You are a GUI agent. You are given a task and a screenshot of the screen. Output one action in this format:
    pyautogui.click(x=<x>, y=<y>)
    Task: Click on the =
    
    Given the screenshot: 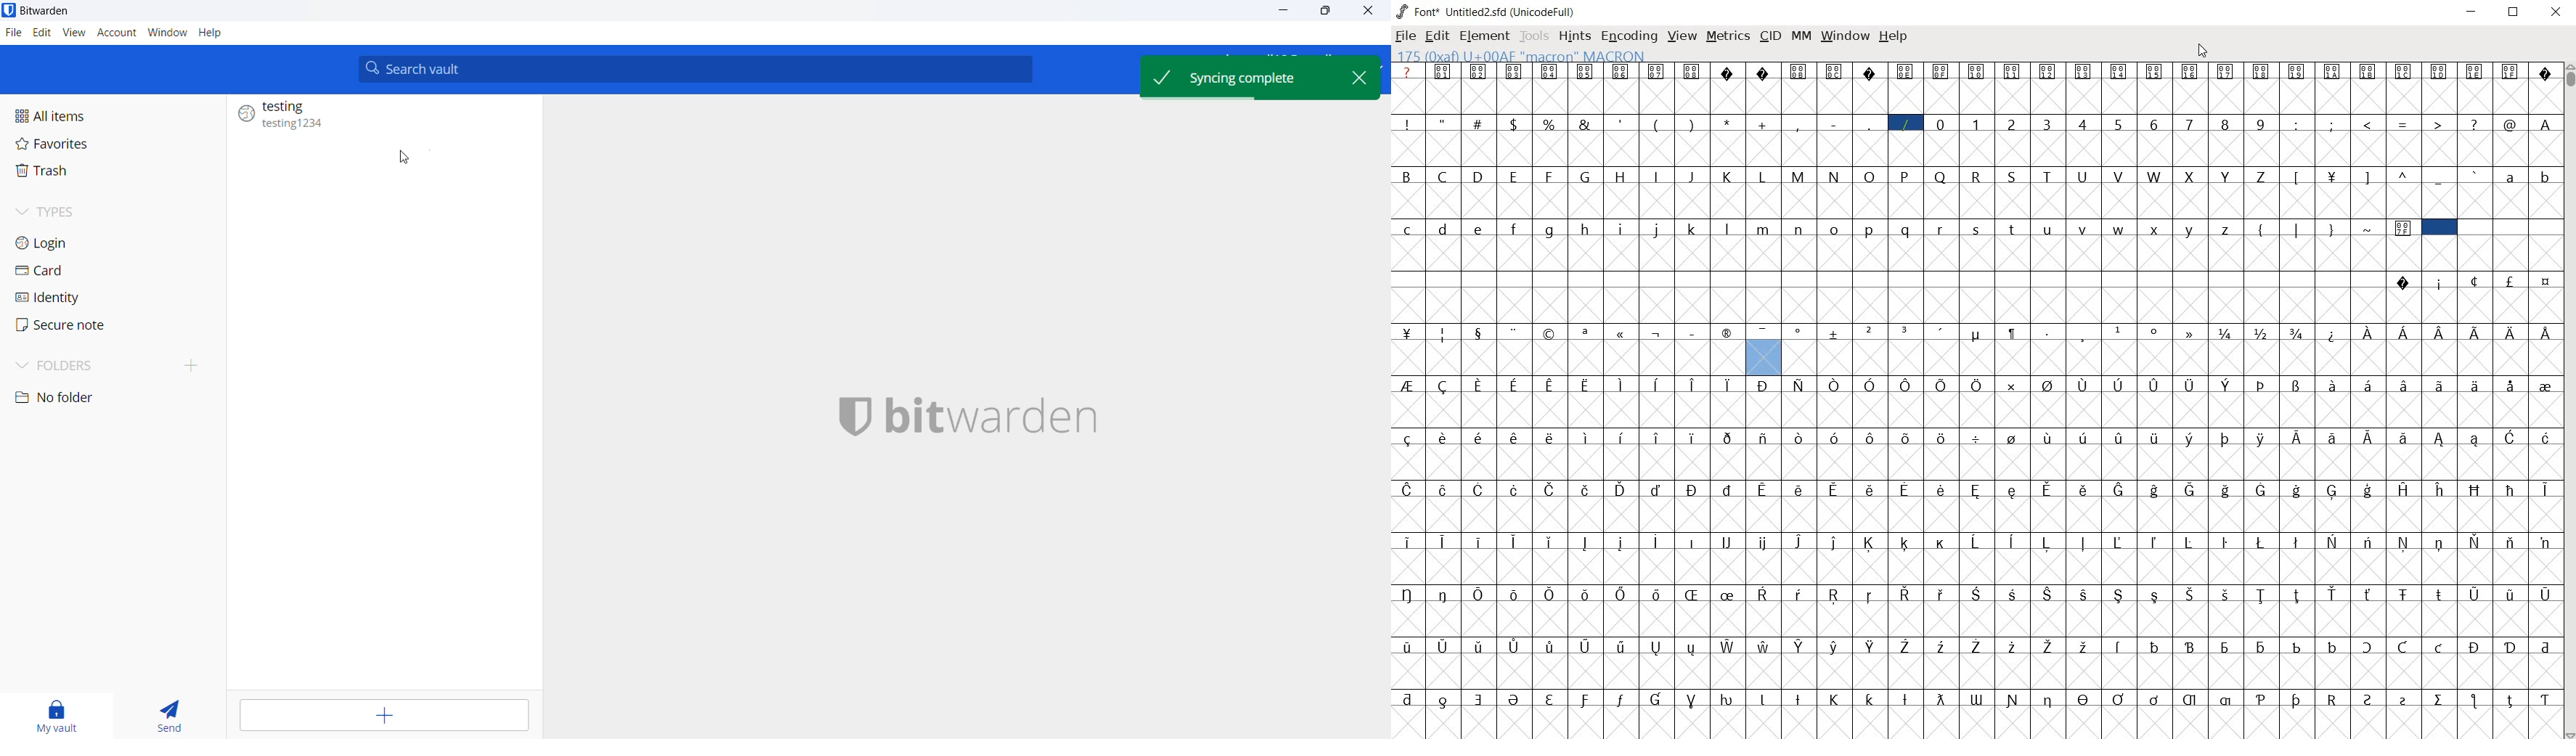 What is the action you would take?
    pyautogui.click(x=2405, y=123)
    